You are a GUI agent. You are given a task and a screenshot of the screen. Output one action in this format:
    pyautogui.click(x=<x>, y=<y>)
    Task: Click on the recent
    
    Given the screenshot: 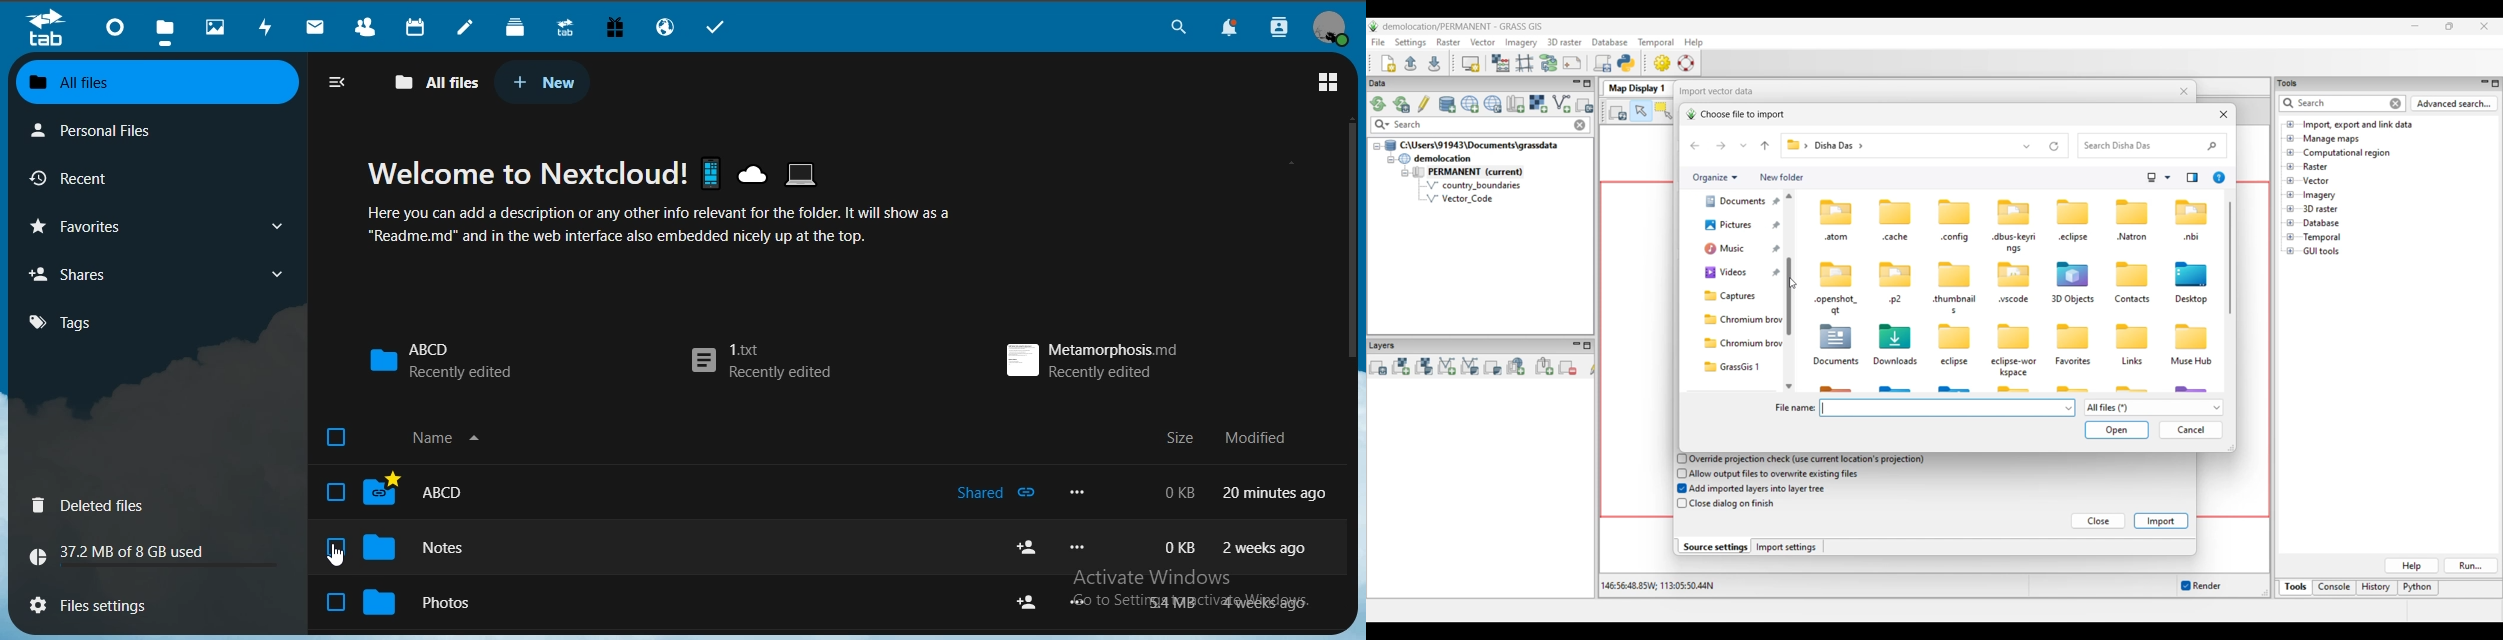 What is the action you would take?
    pyautogui.click(x=106, y=177)
    